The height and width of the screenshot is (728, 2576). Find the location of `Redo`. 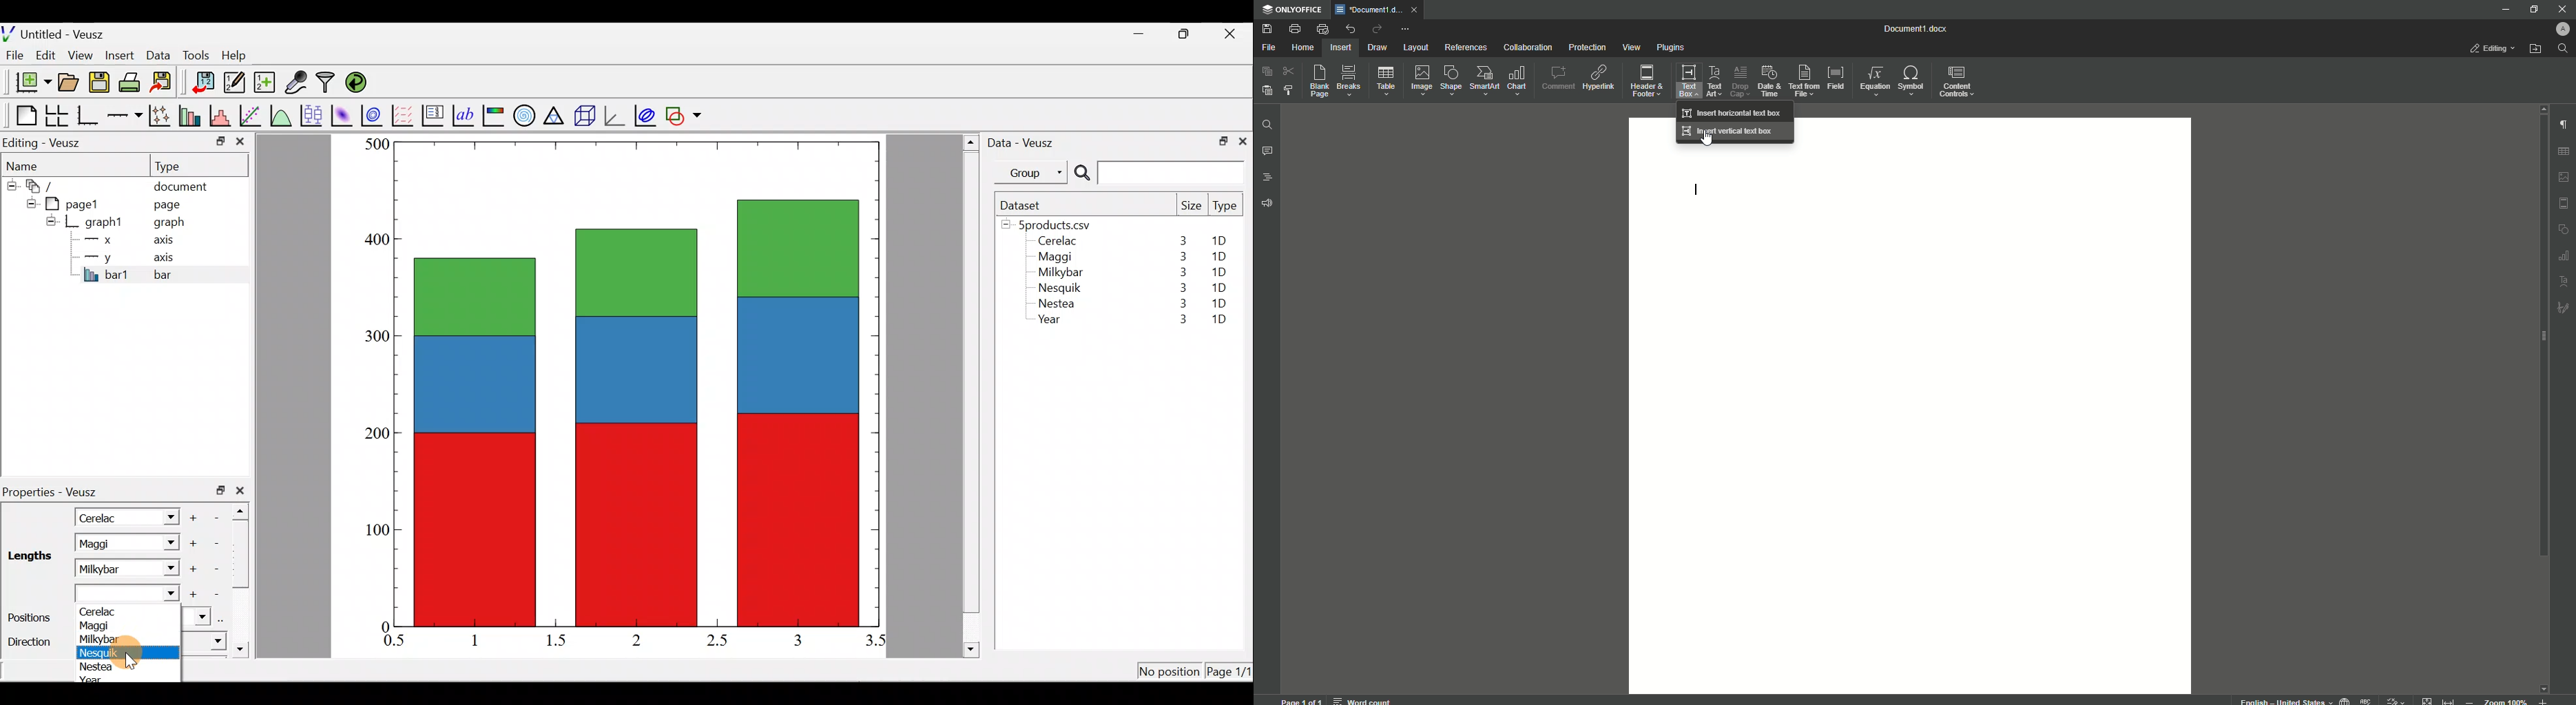

Redo is located at coordinates (1376, 30).